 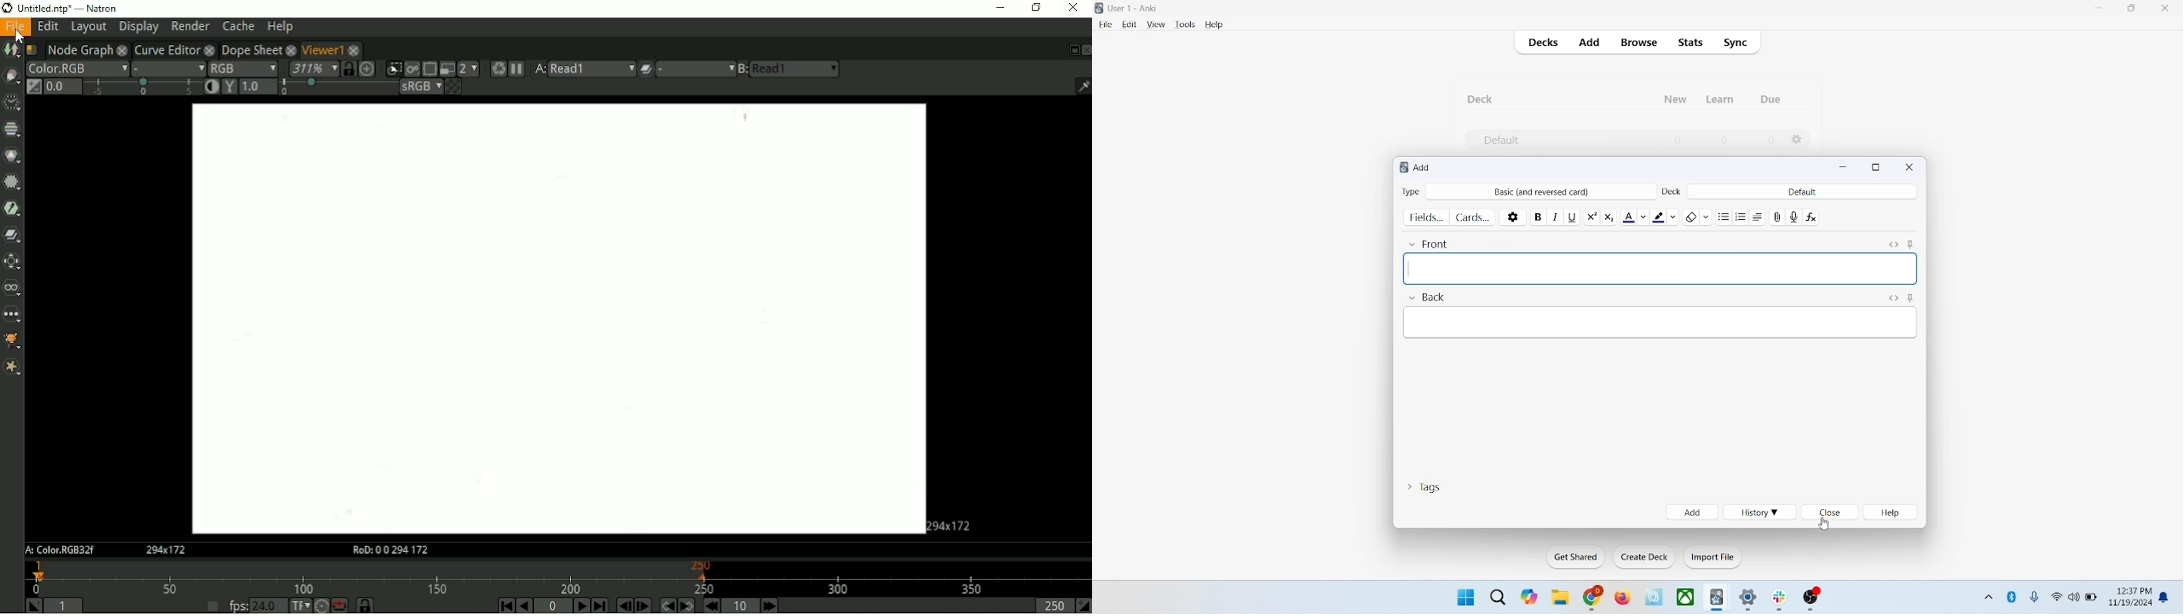 I want to click on sticky, so click(x=1911, y=297).